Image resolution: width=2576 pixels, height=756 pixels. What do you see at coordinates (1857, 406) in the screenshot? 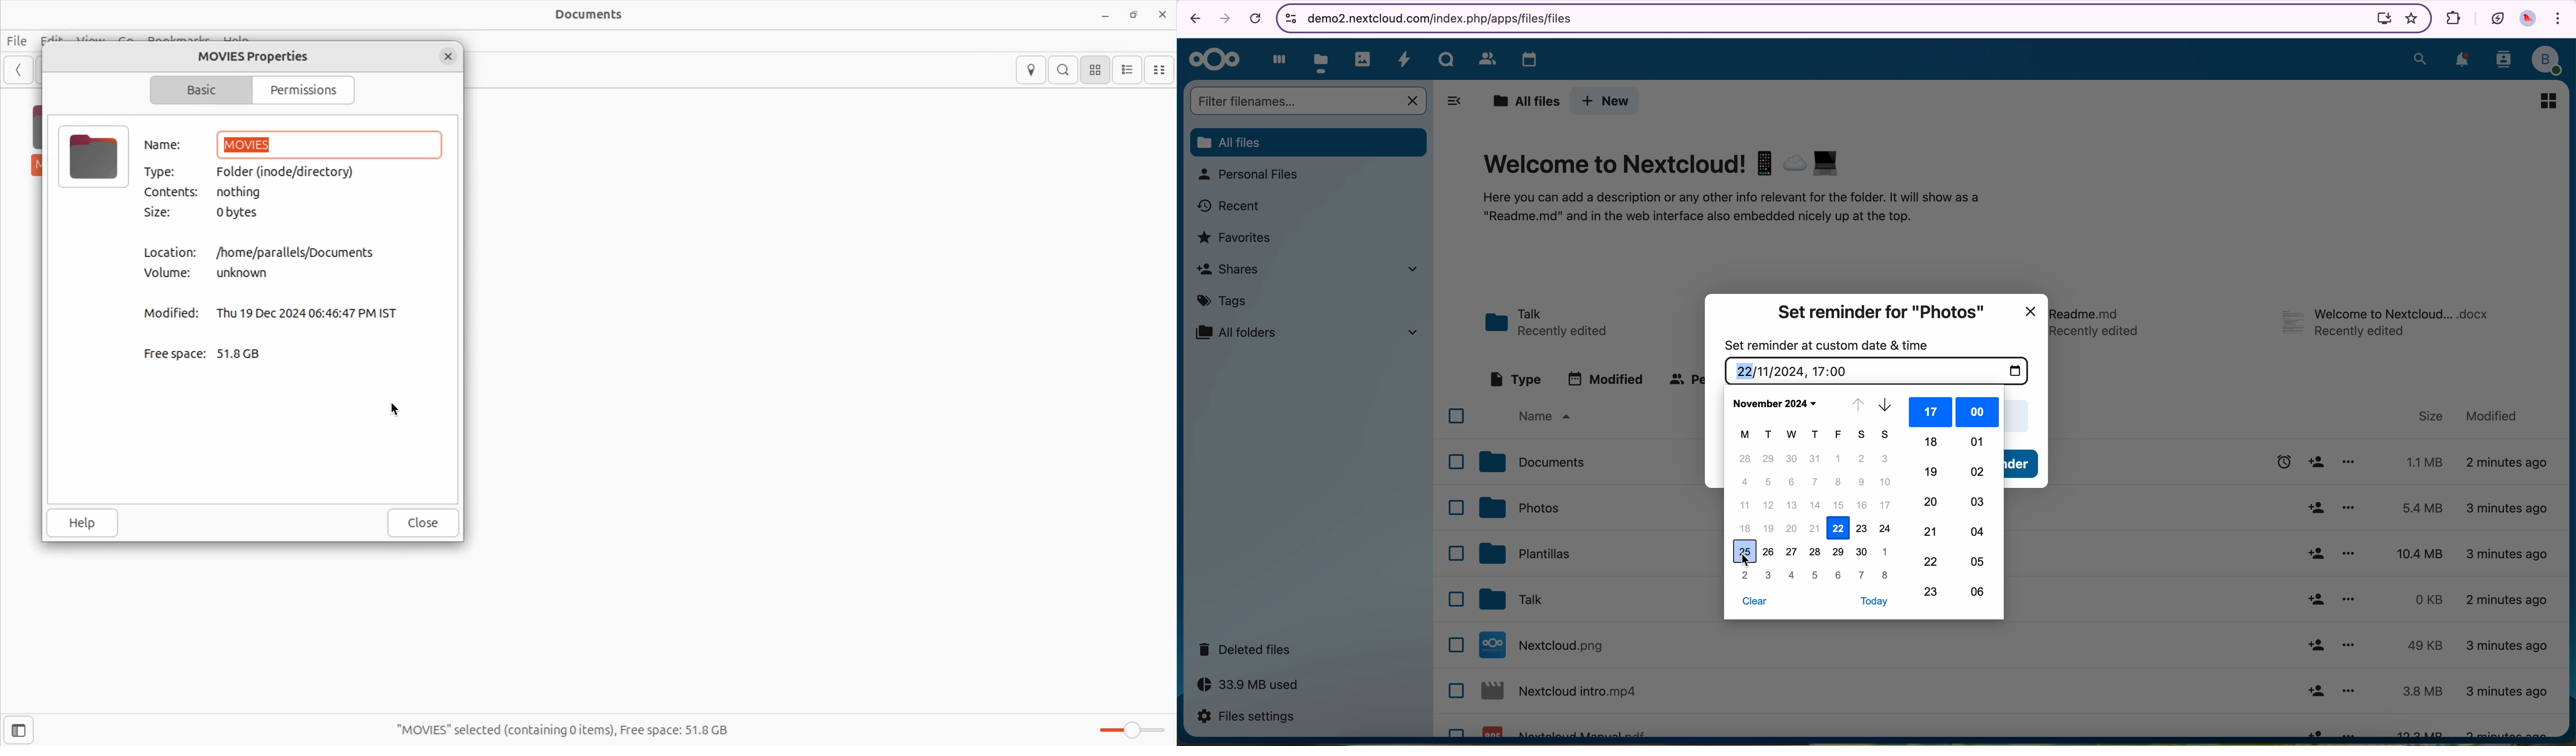
I see `up` at bounding box center [1857, 406].